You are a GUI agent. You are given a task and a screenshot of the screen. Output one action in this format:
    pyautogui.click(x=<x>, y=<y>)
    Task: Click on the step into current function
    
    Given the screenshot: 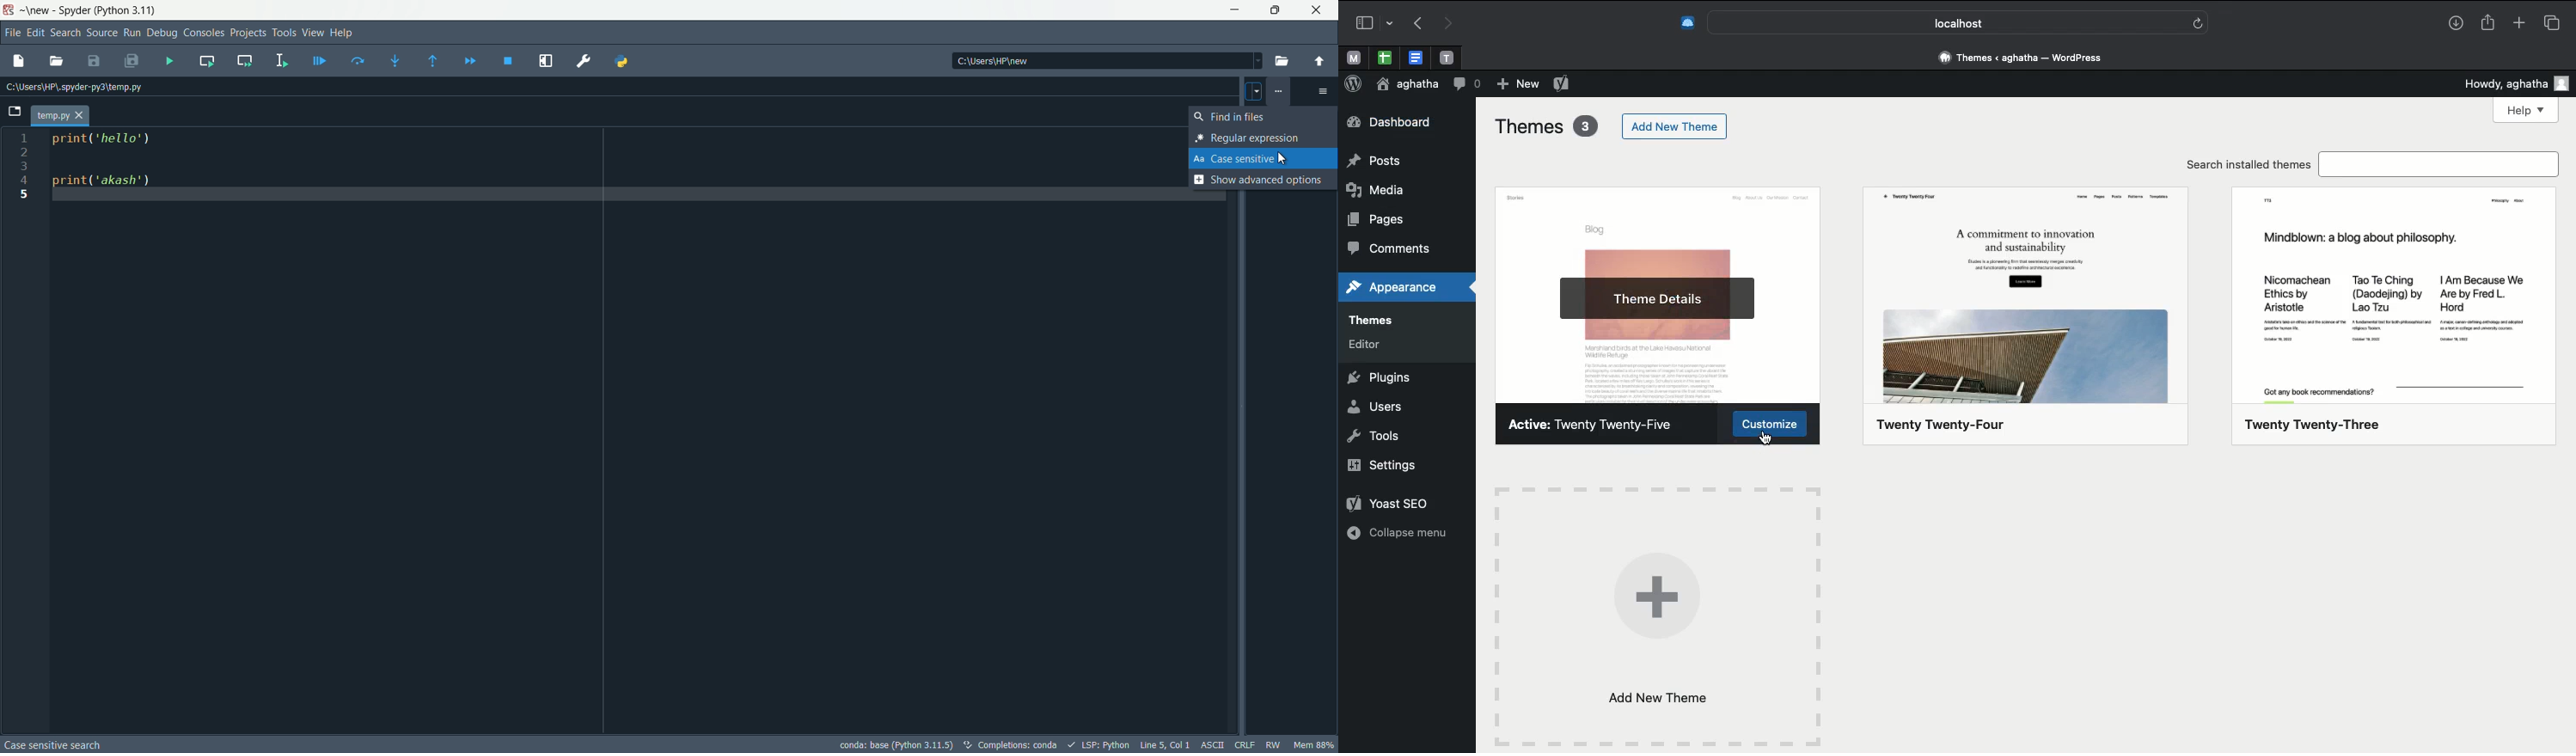 What is the action you would take?
    pyautogui.click(x=395, y=61)
    